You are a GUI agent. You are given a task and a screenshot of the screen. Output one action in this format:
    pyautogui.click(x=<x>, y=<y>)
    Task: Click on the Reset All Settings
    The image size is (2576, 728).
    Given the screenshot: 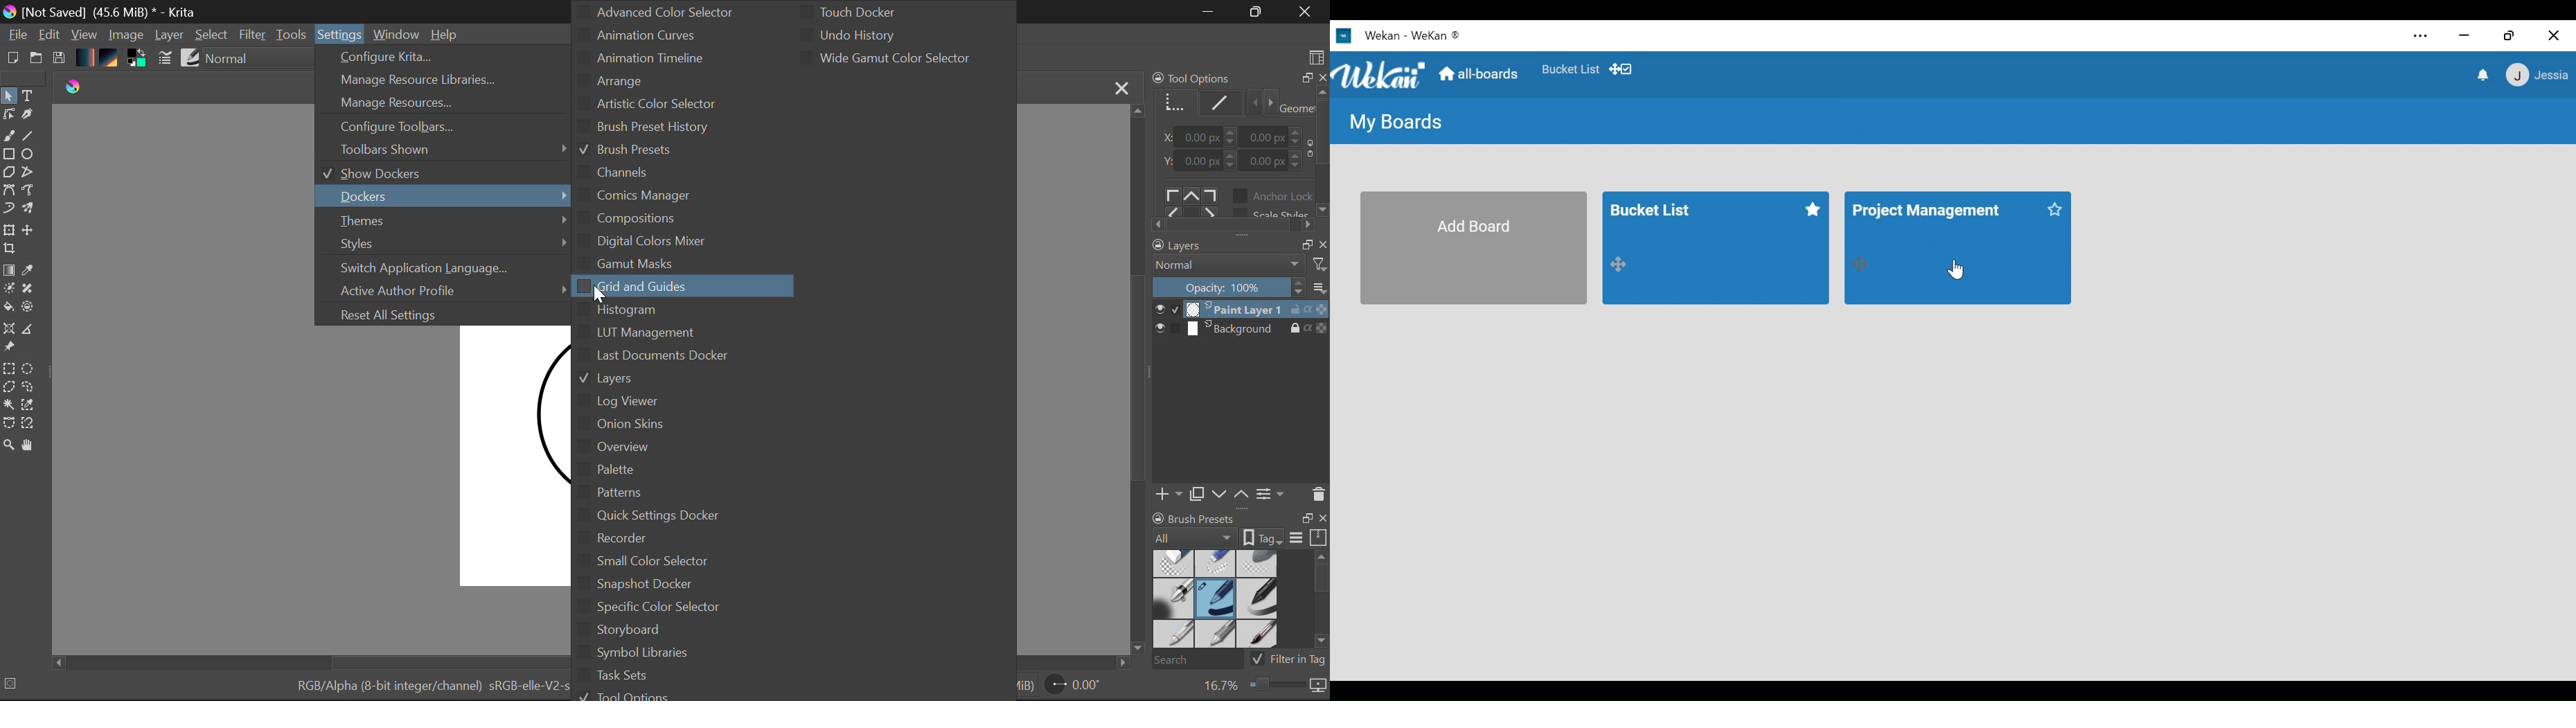 What is the action you would take?
    pyautogui.click(x=439, y=314)
    